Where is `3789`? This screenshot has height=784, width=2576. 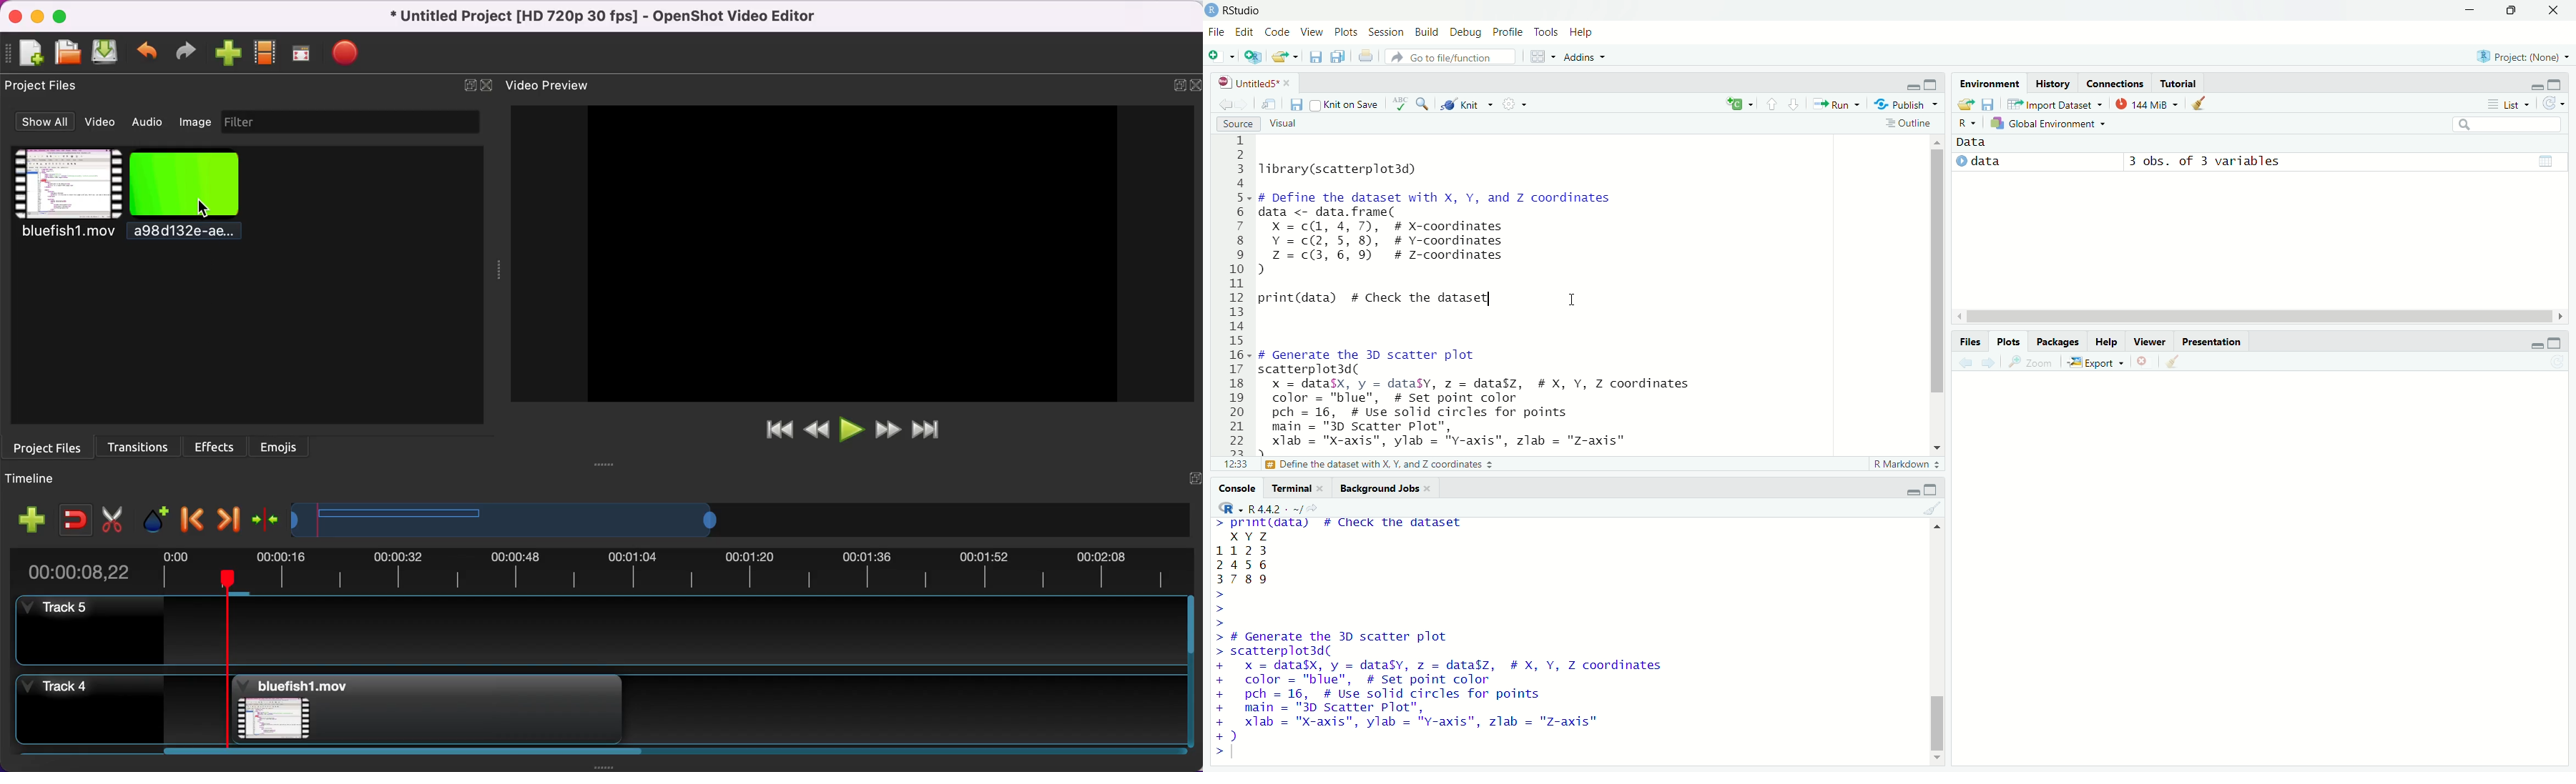 3789 is located at coordinates (1244, 580).